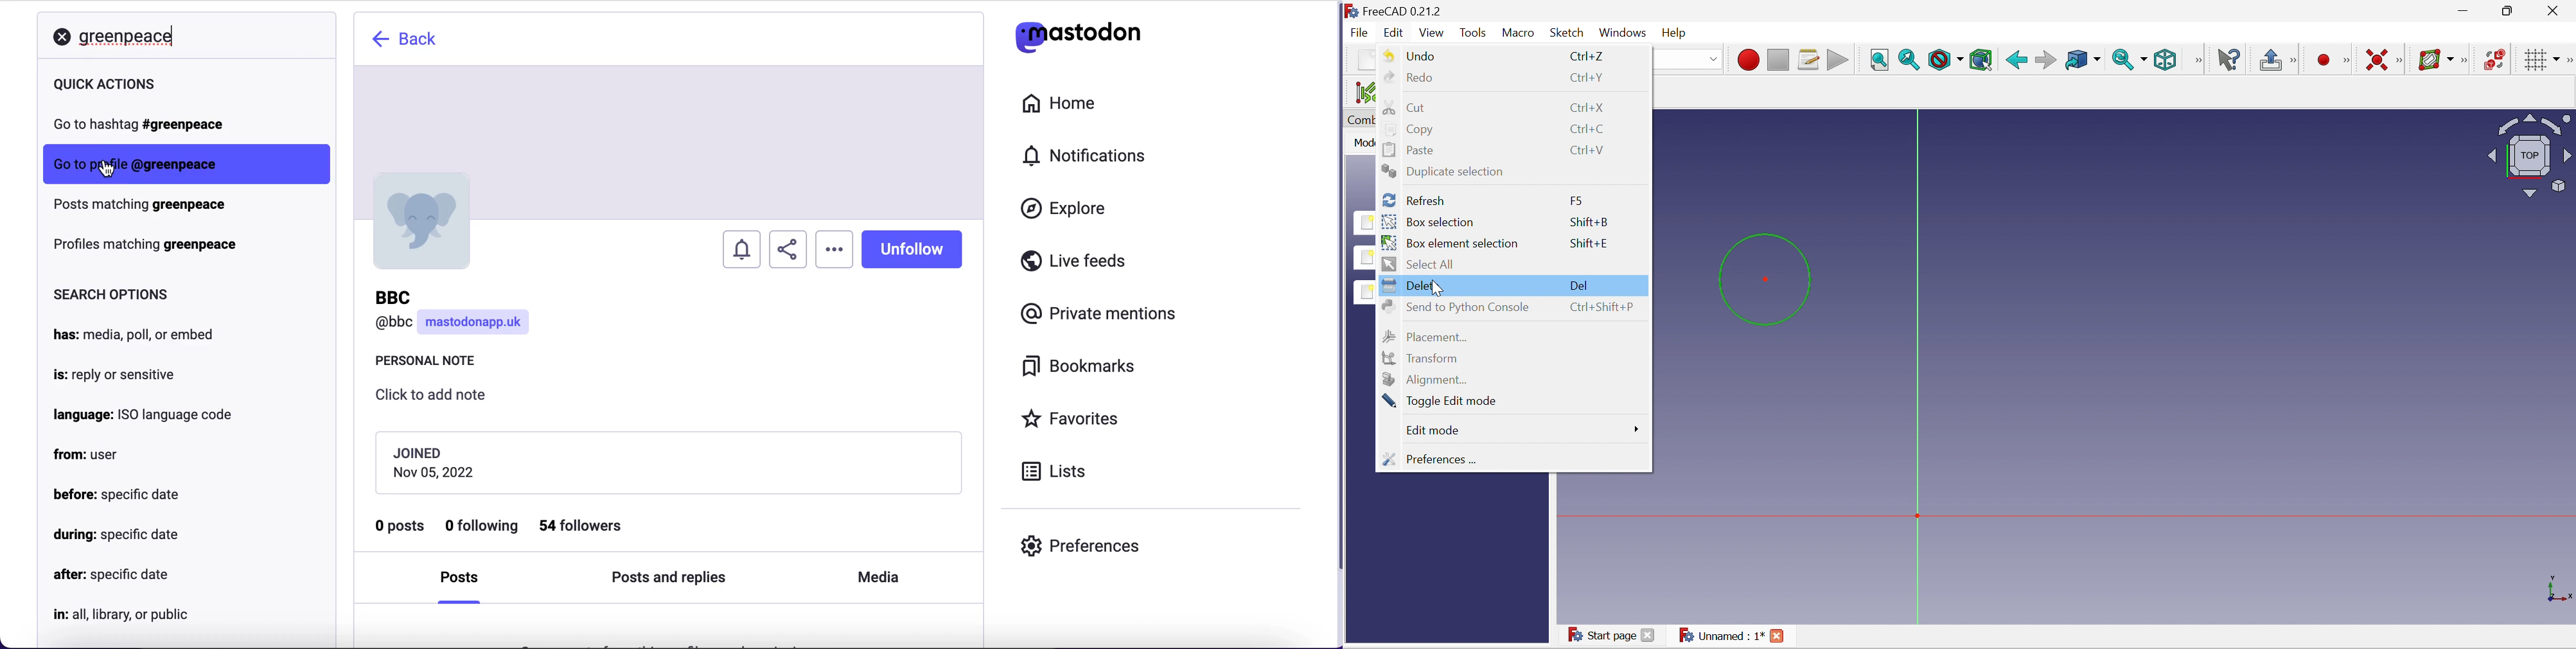  What do you see at coordinates (667, 462) in the screenshot?
I see `joining date` at bounding box center [667, 462].